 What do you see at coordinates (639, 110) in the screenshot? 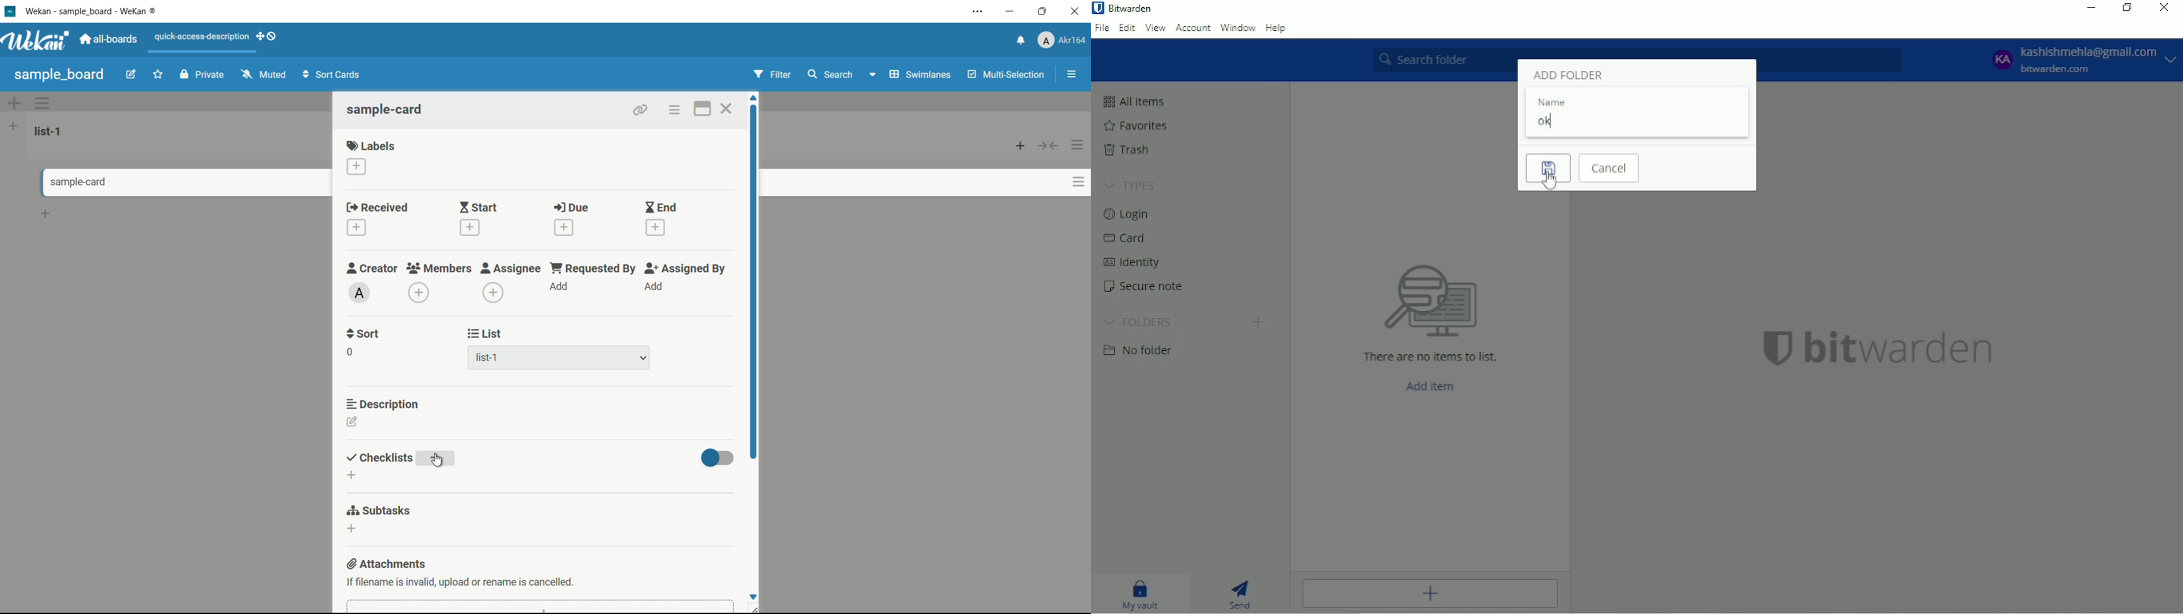
I see `copy link to clipboard` at bounding box center [639, 110].